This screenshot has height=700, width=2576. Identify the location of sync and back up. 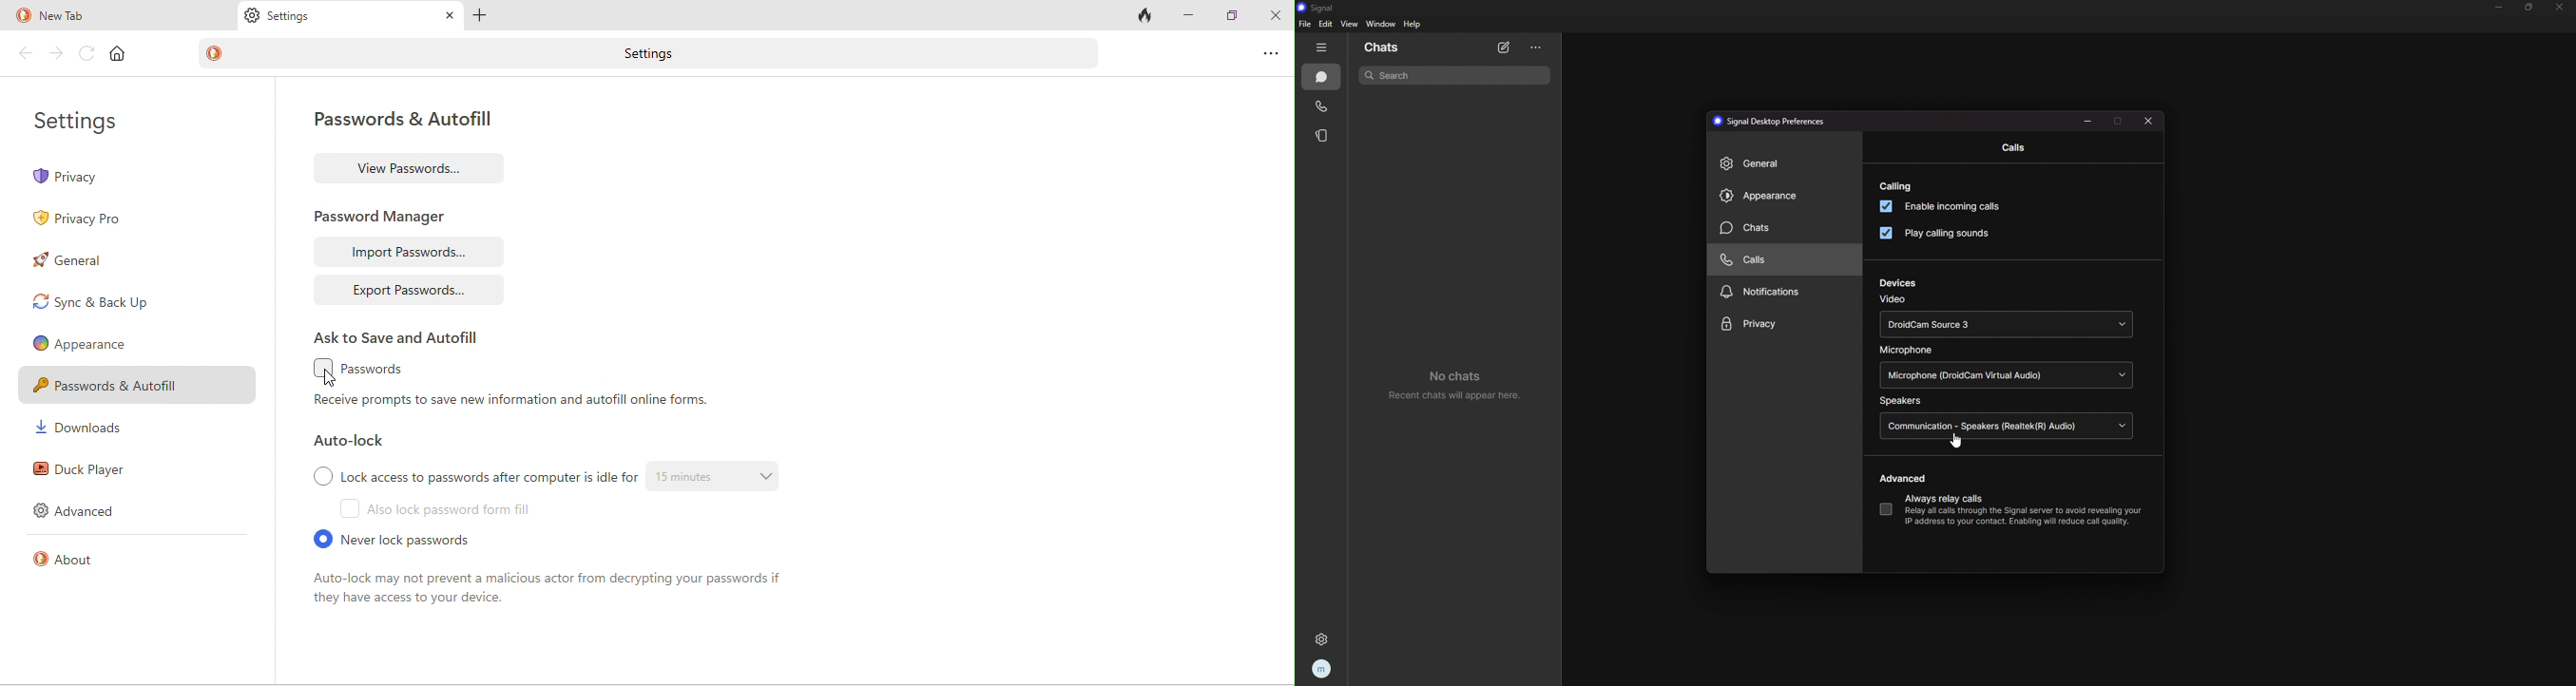
(104, 304).